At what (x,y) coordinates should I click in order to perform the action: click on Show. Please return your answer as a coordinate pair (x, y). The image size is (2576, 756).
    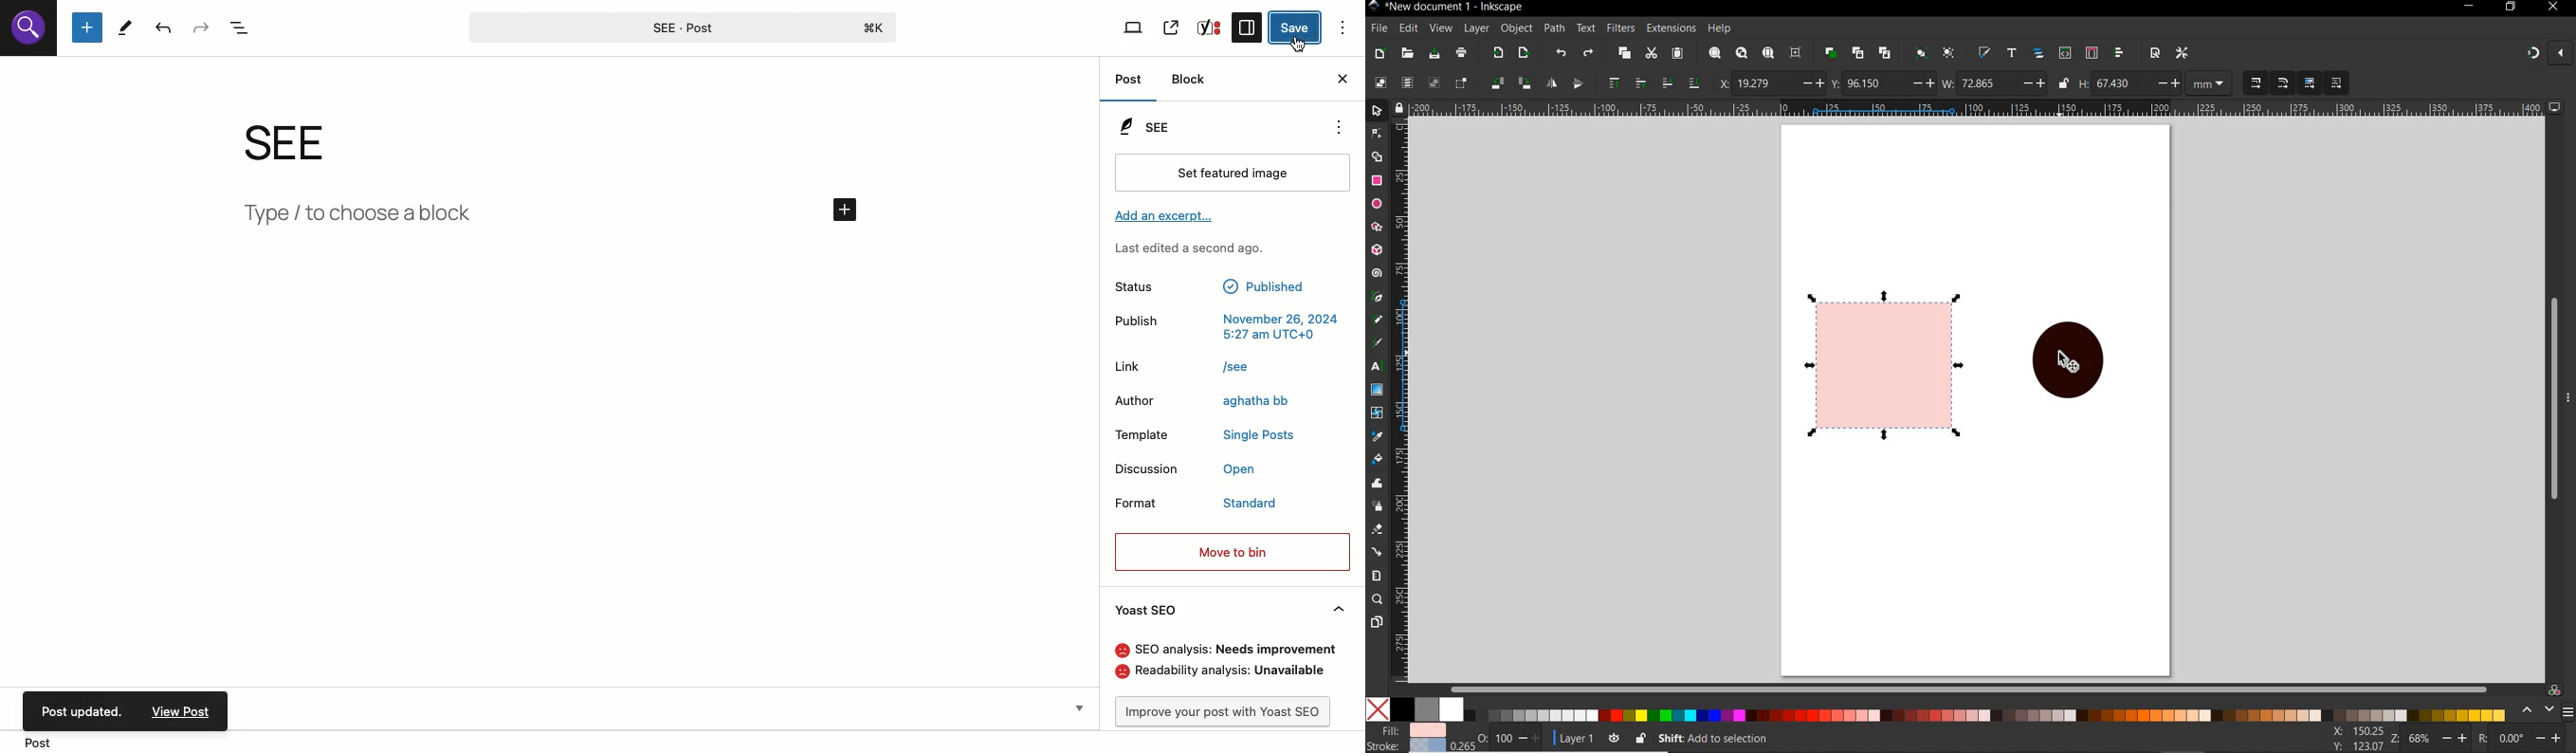
    Looking at the image, I should click on (1078, 705).